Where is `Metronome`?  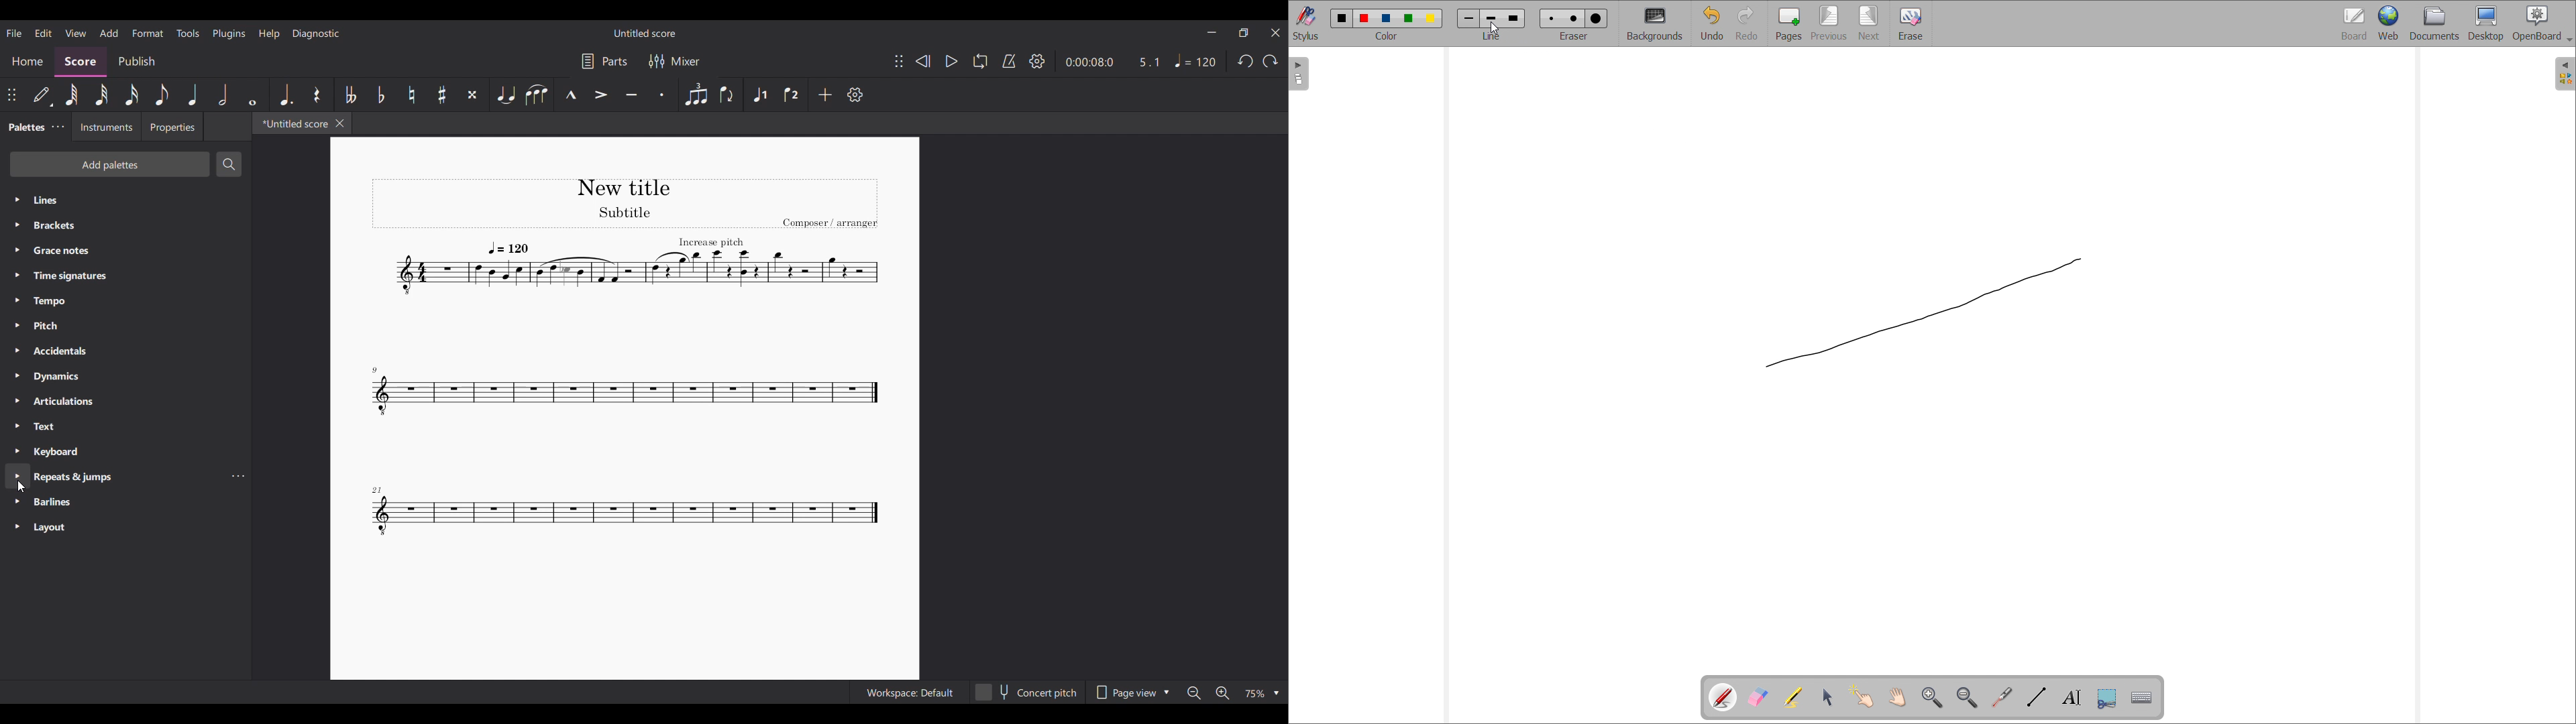 Metronome is located at coordinates (1009, 61).